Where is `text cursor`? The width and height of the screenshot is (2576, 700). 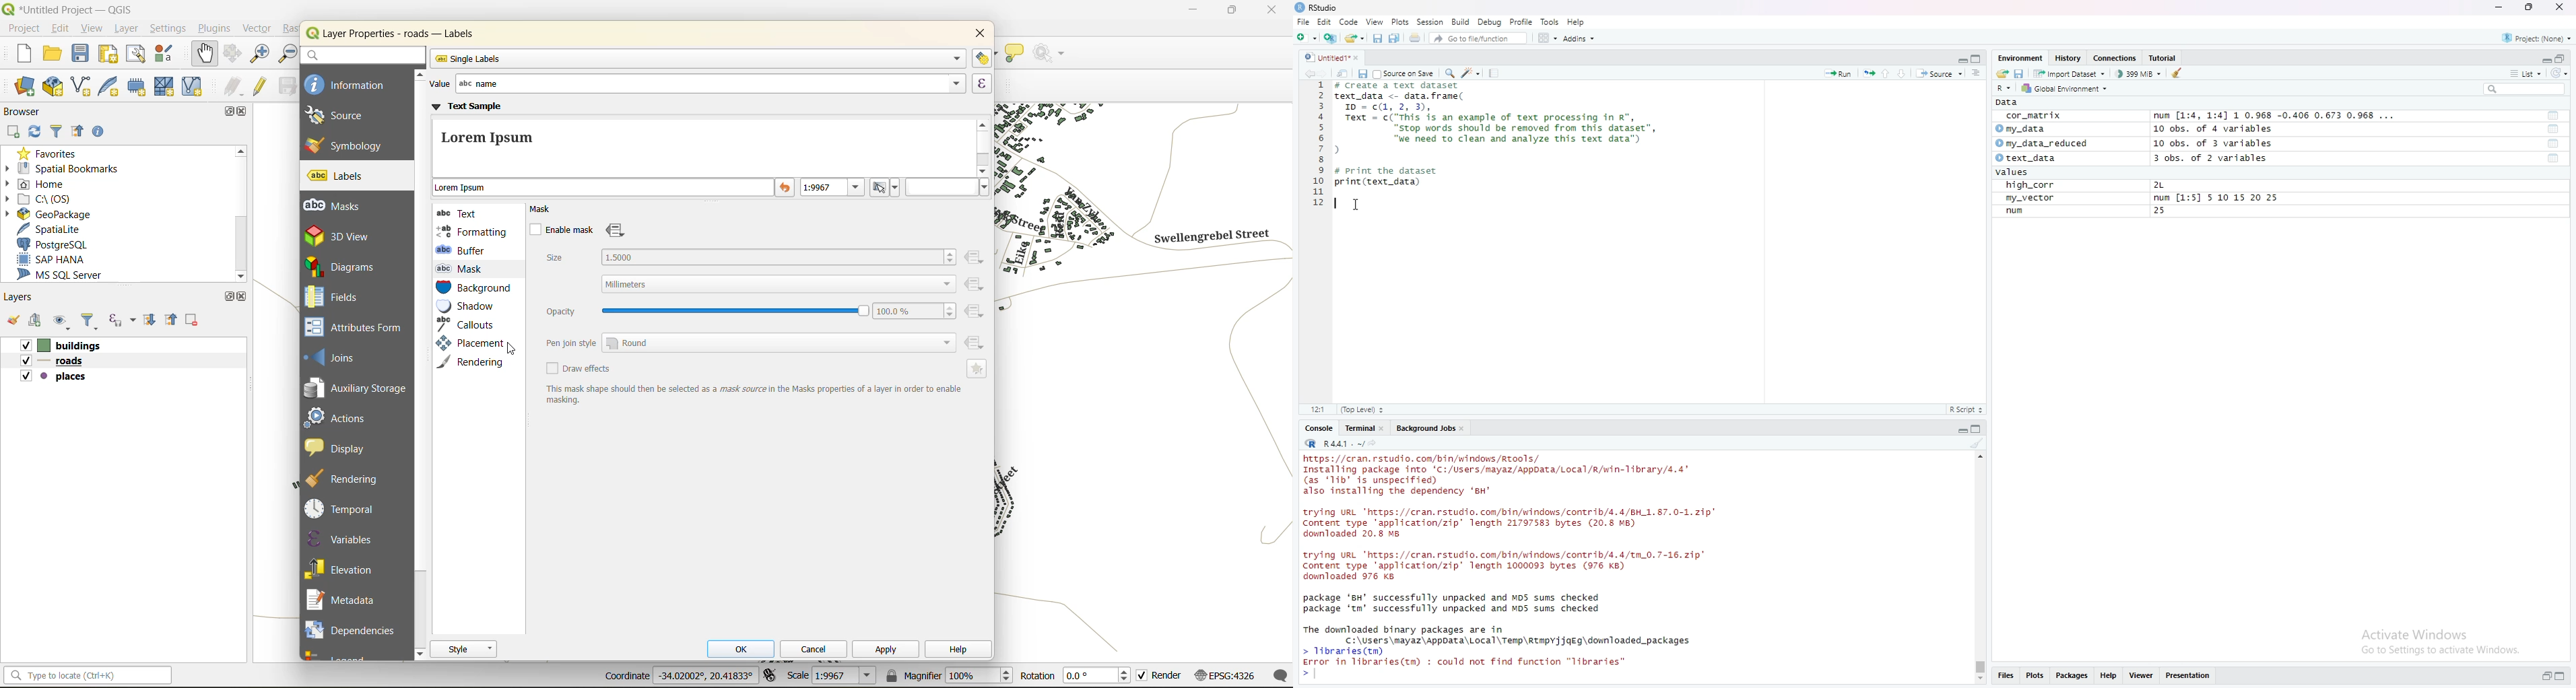
text cursor is located at coordinates (1338, 205).